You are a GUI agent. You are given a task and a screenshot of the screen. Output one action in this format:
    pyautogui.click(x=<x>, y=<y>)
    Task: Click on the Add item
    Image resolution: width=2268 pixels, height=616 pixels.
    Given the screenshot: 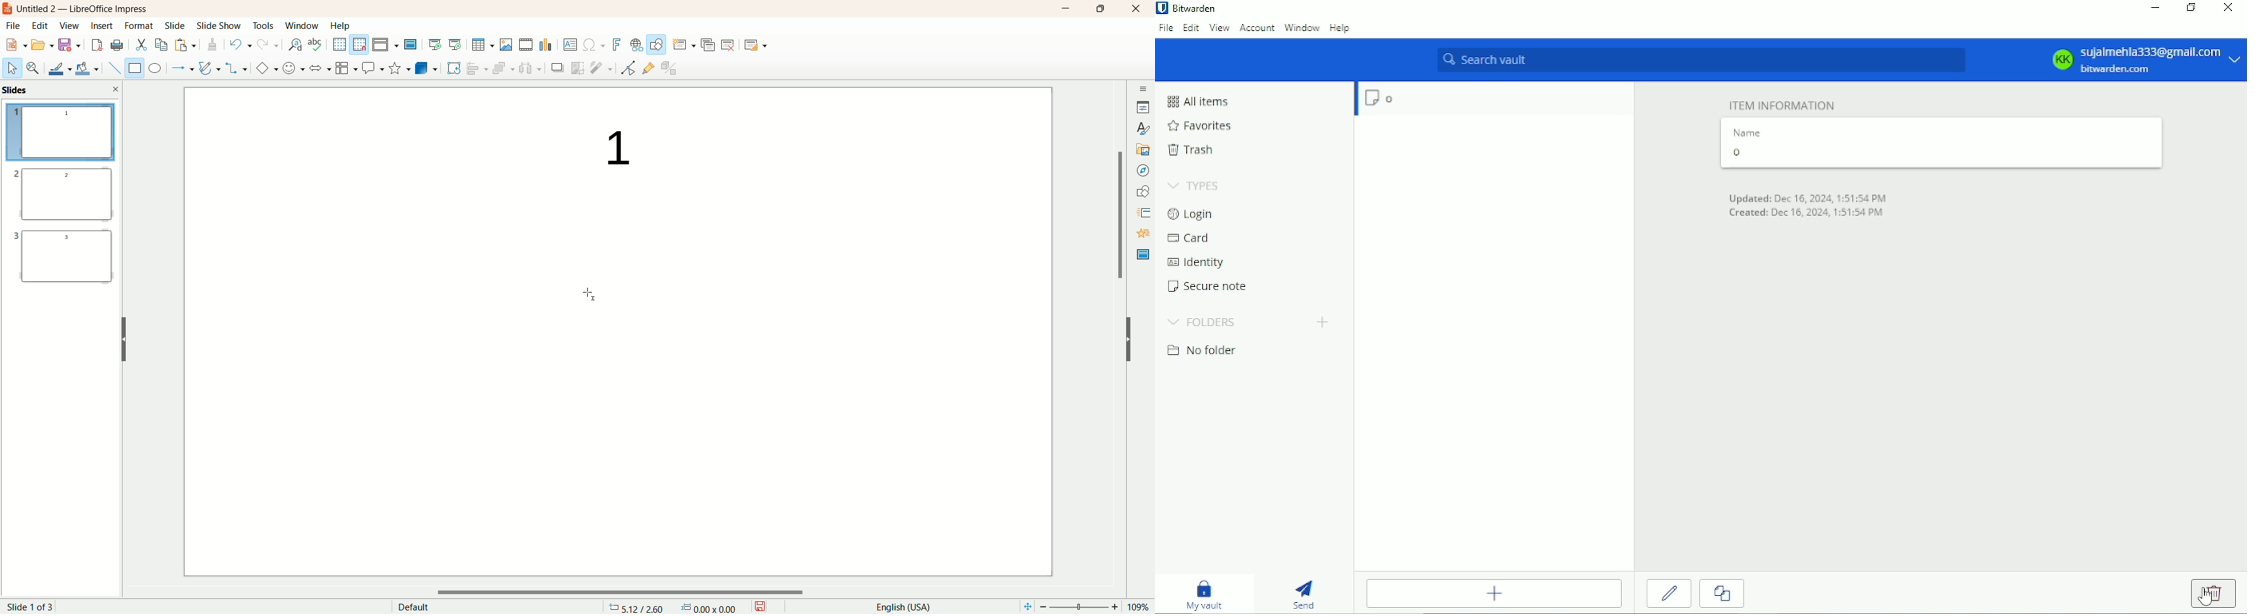 What is the action you would take?
    pyautogui.click(x=1494, y=593)
    